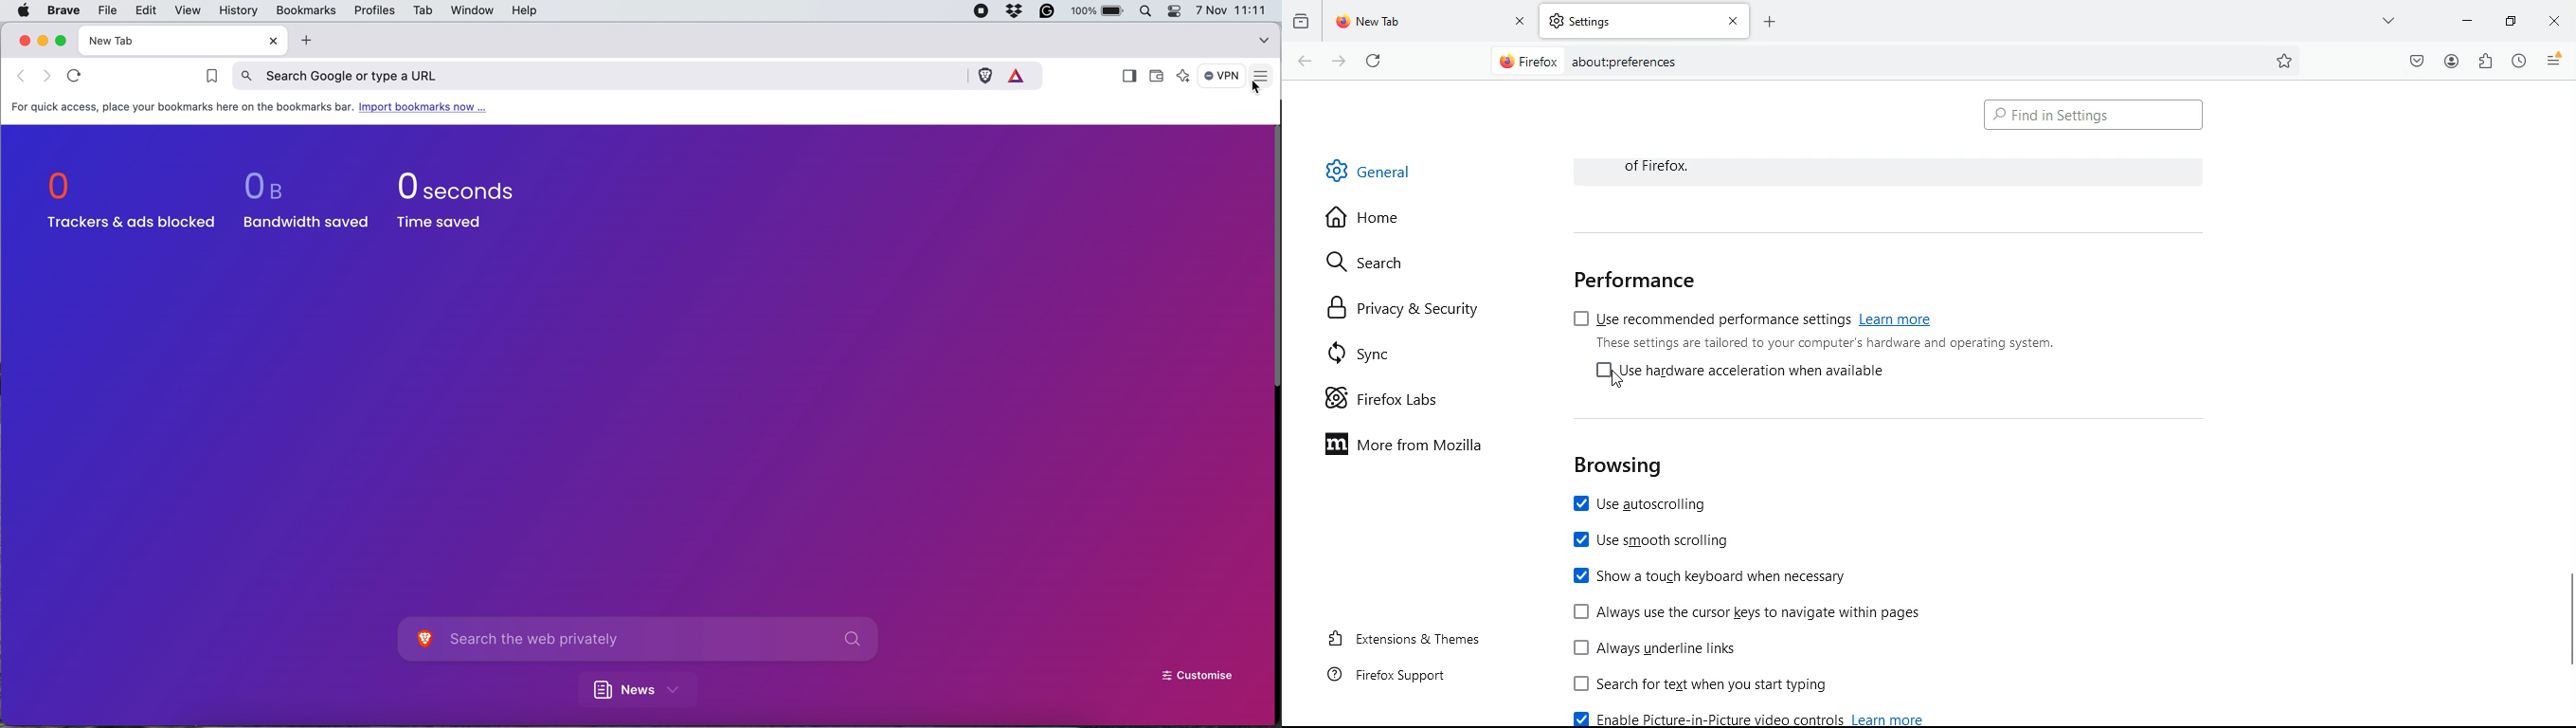 This screenshot has width=2576, height=728. Describe the element at coordinates (2467, 20) in the screenshot. I see `minimize` at that location.